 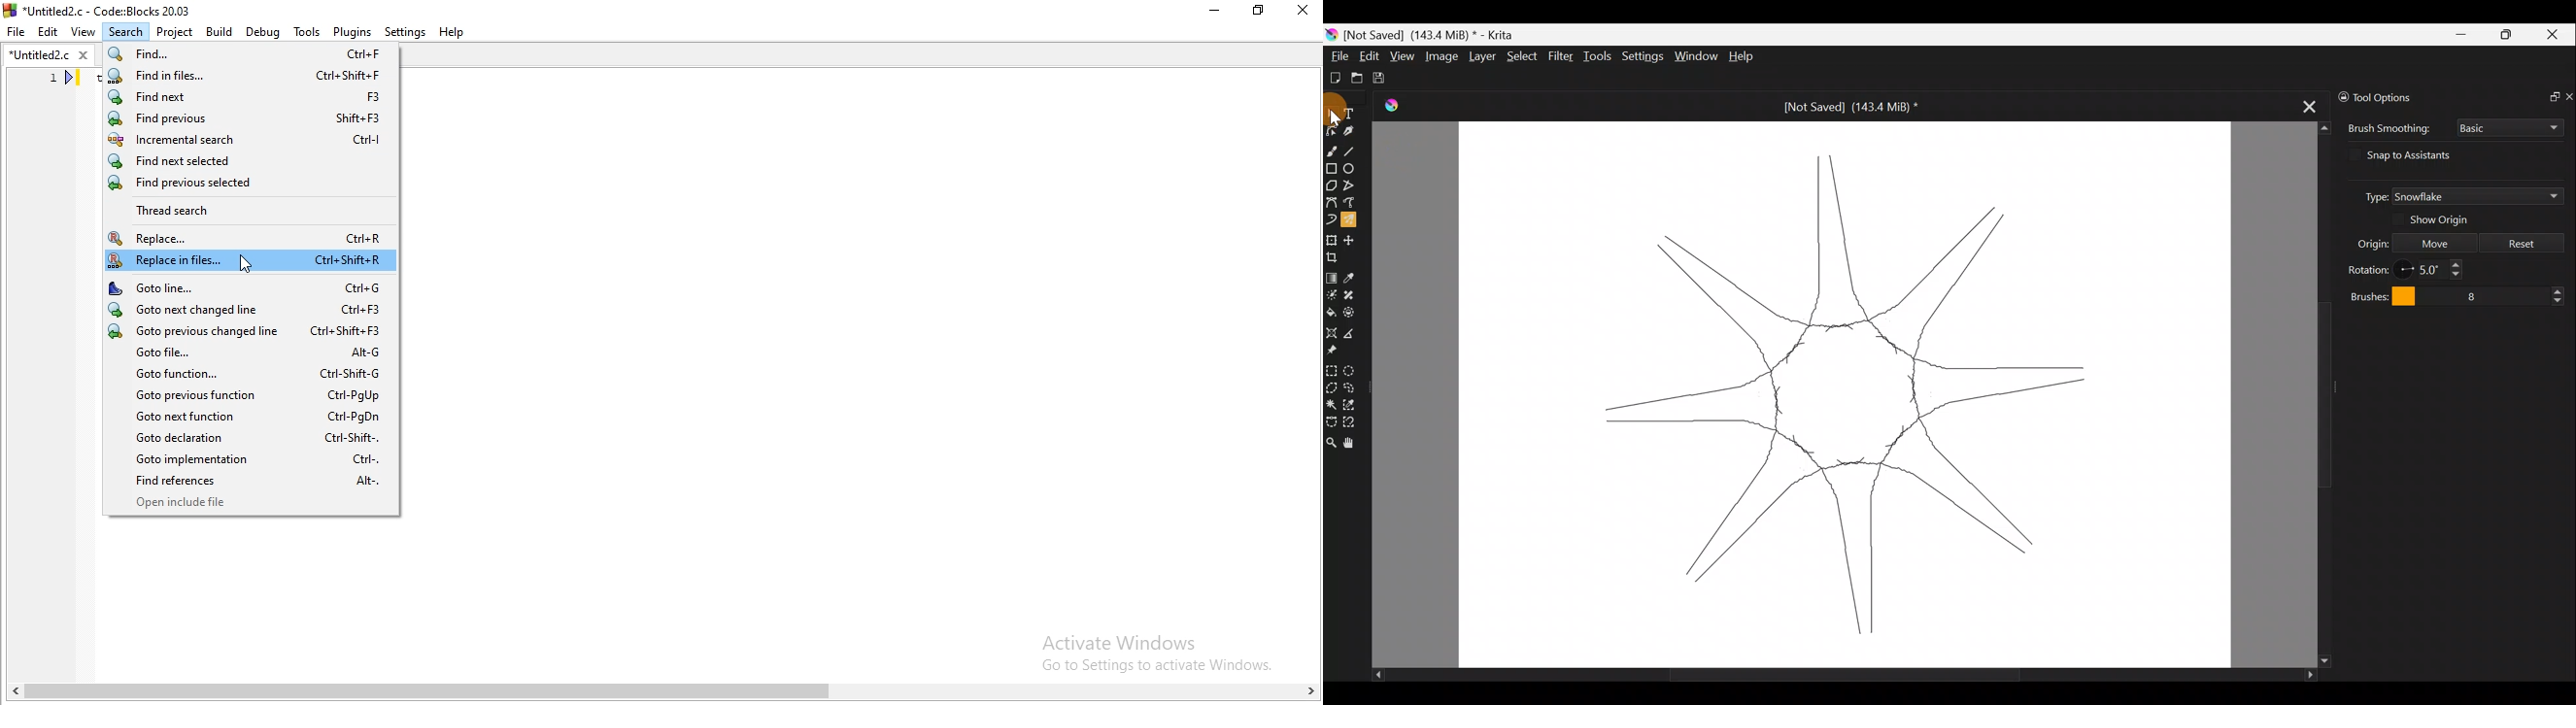 What do you see at coordinates (1441, 55) in the screenshot?
I see `Image` at bounding box center [1441, 55].